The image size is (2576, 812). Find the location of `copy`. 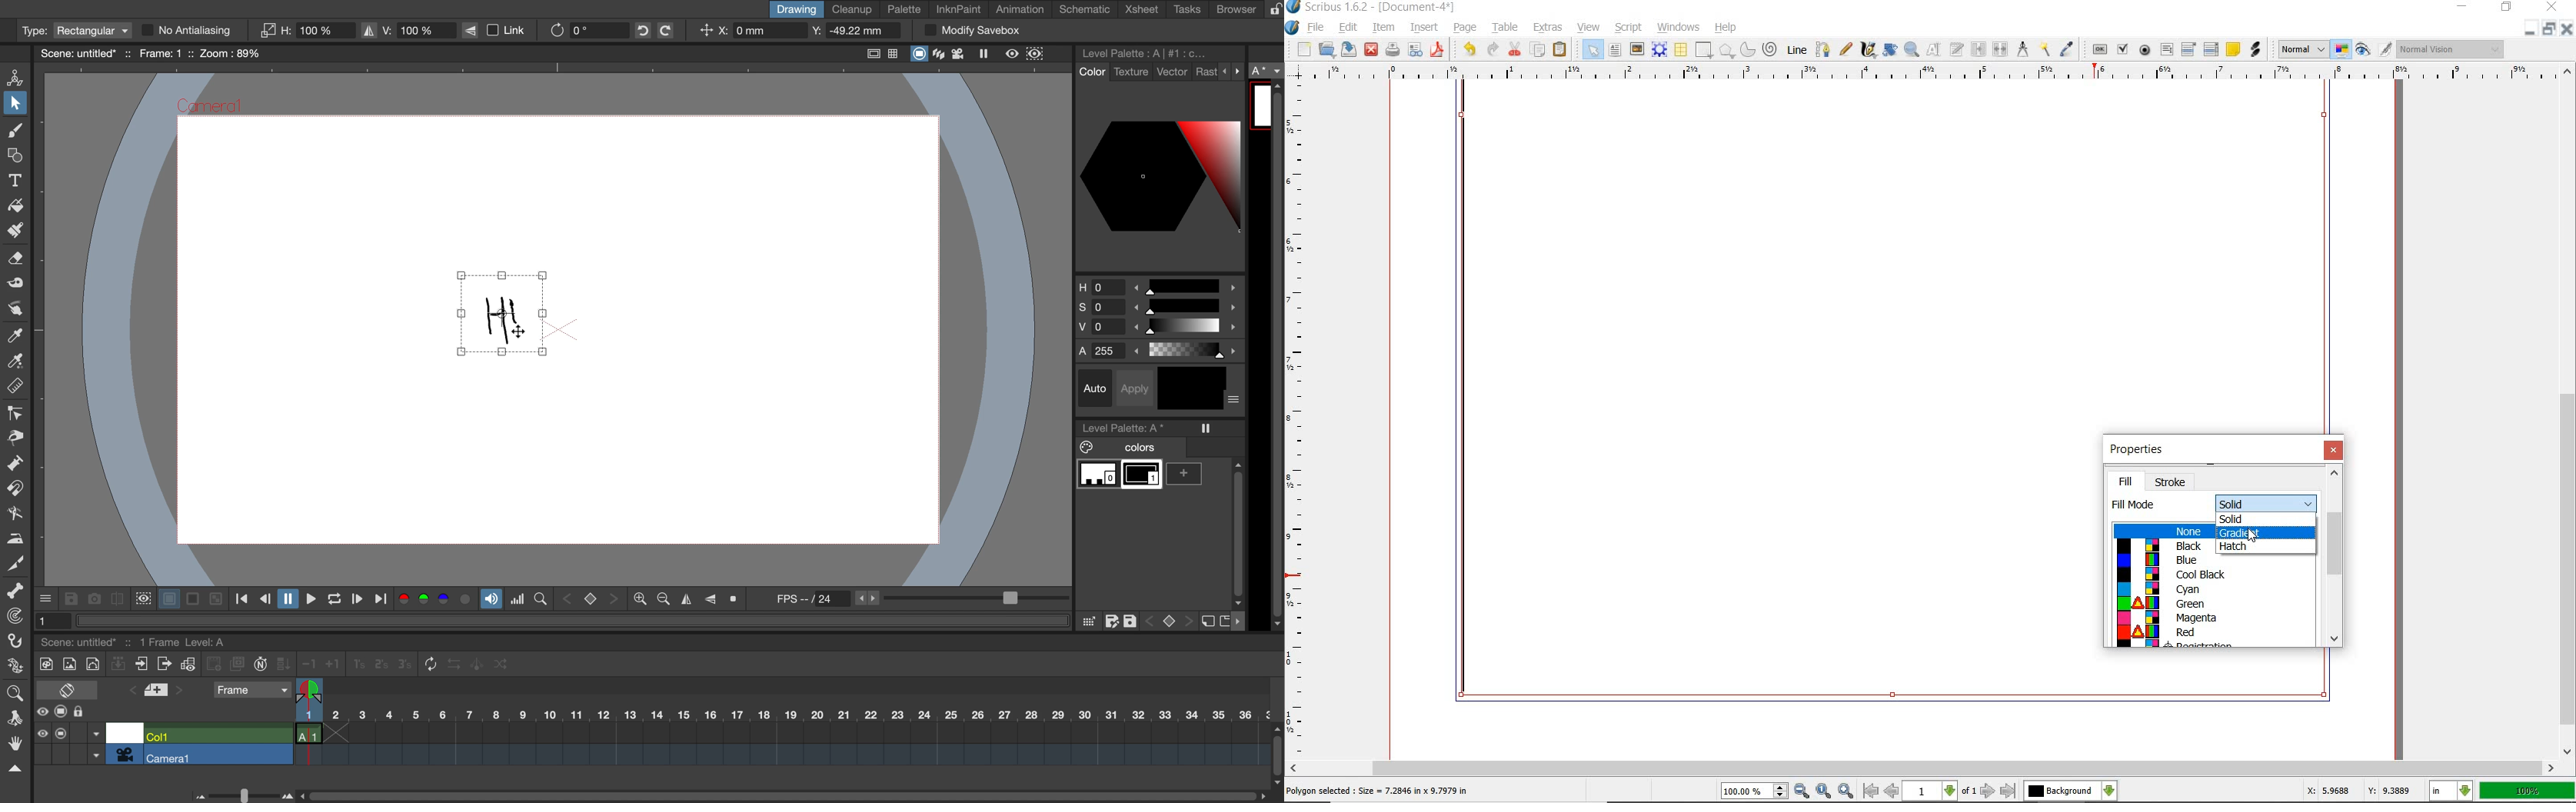

copy is located at coordinates (1539, 50).